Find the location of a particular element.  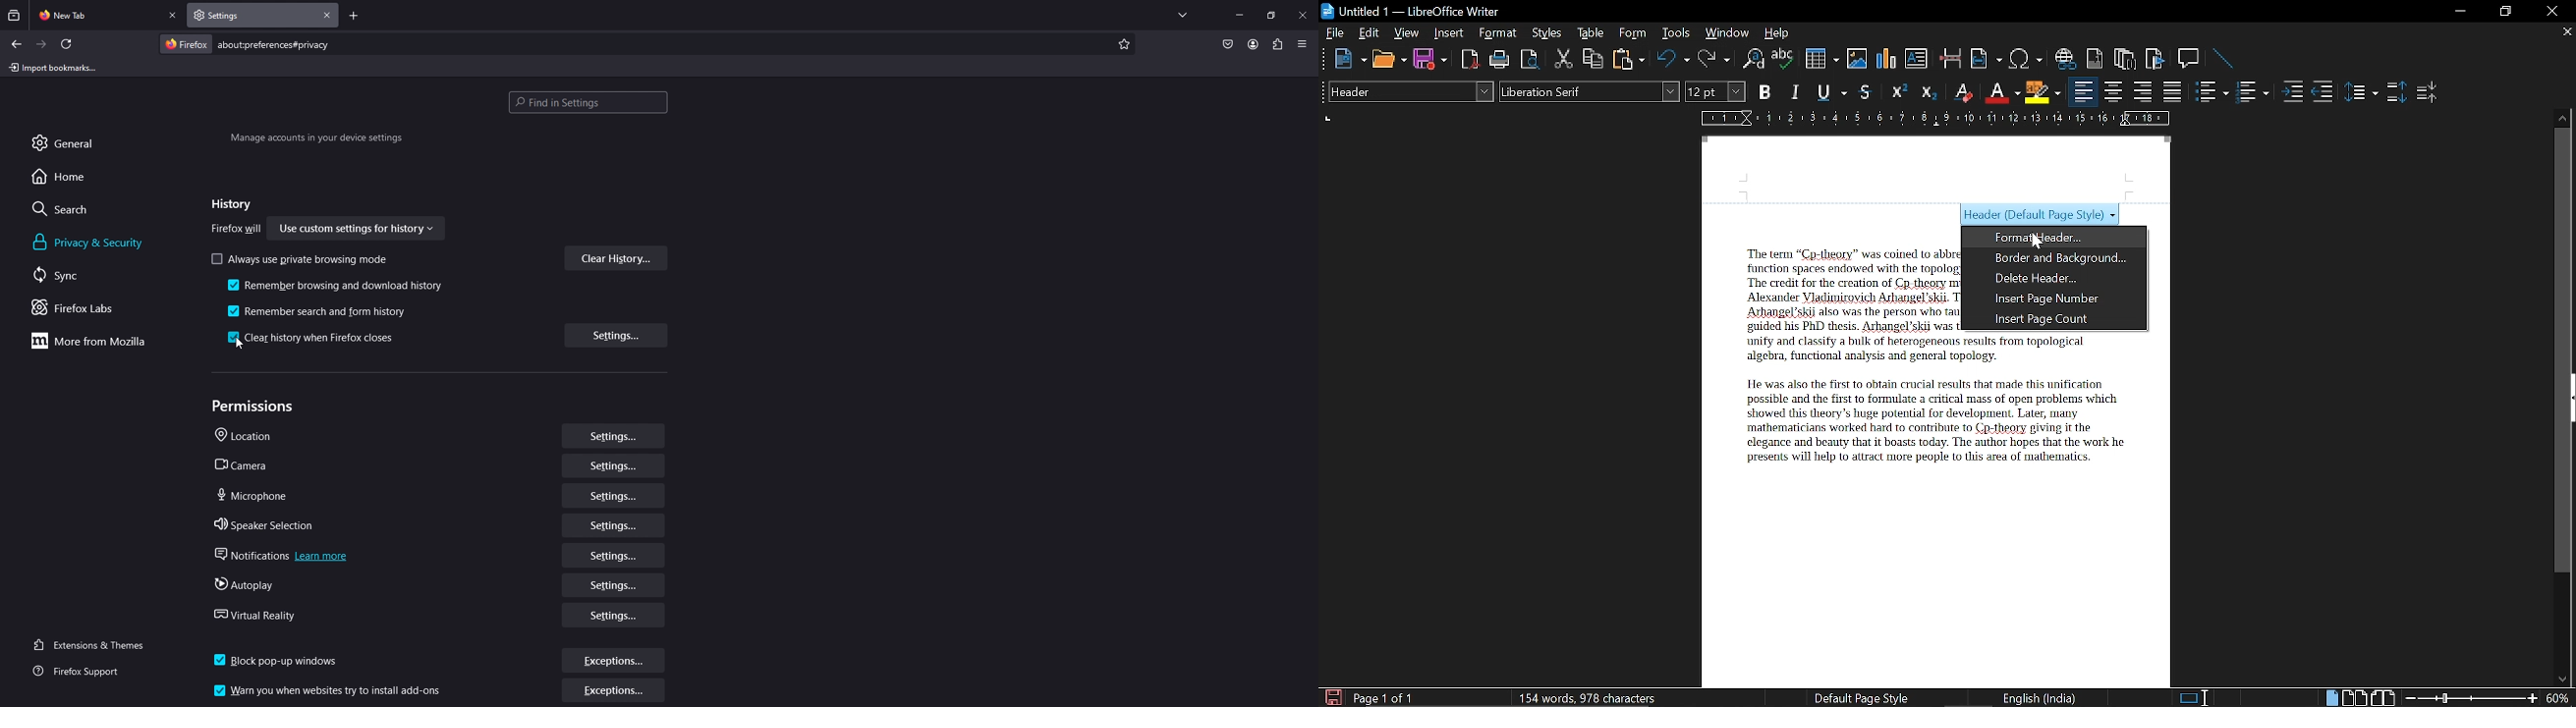

exceptions is located at coordinates (615, 692).